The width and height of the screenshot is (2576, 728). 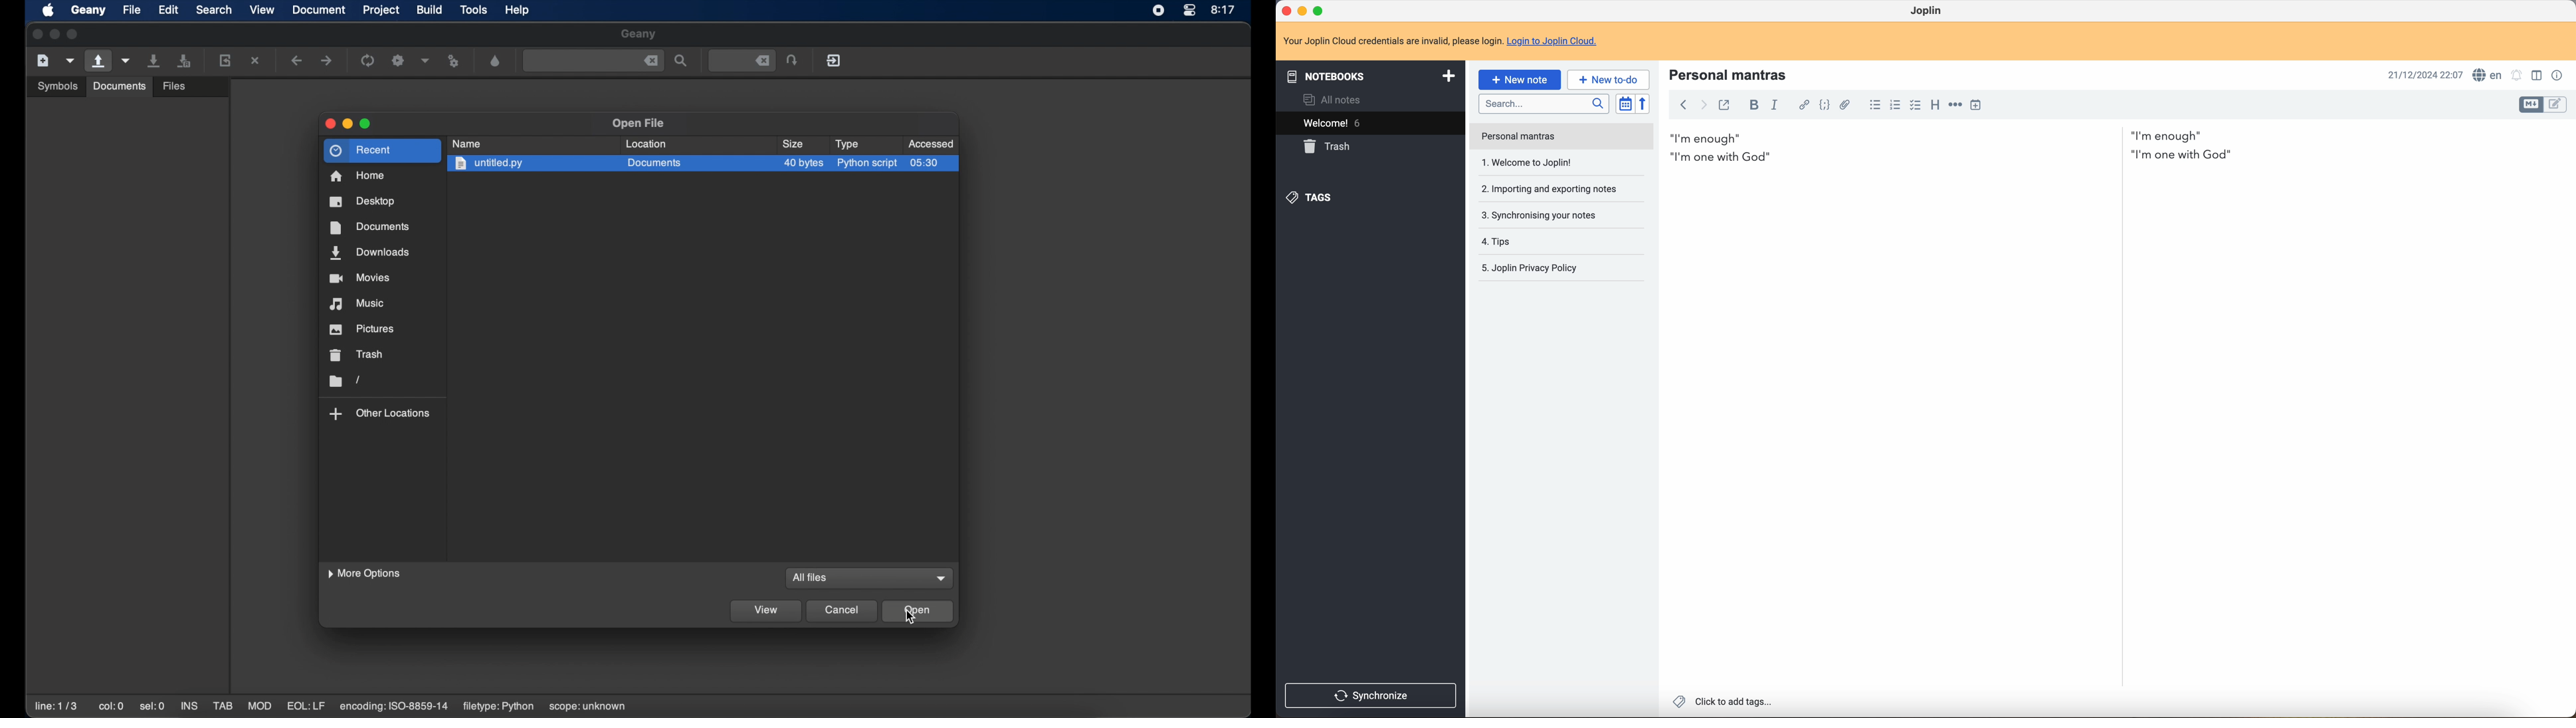 What do you see at coordinates (1330, 100) in the screenshot?
I see `all notes` at bounding box center [1330, 100].